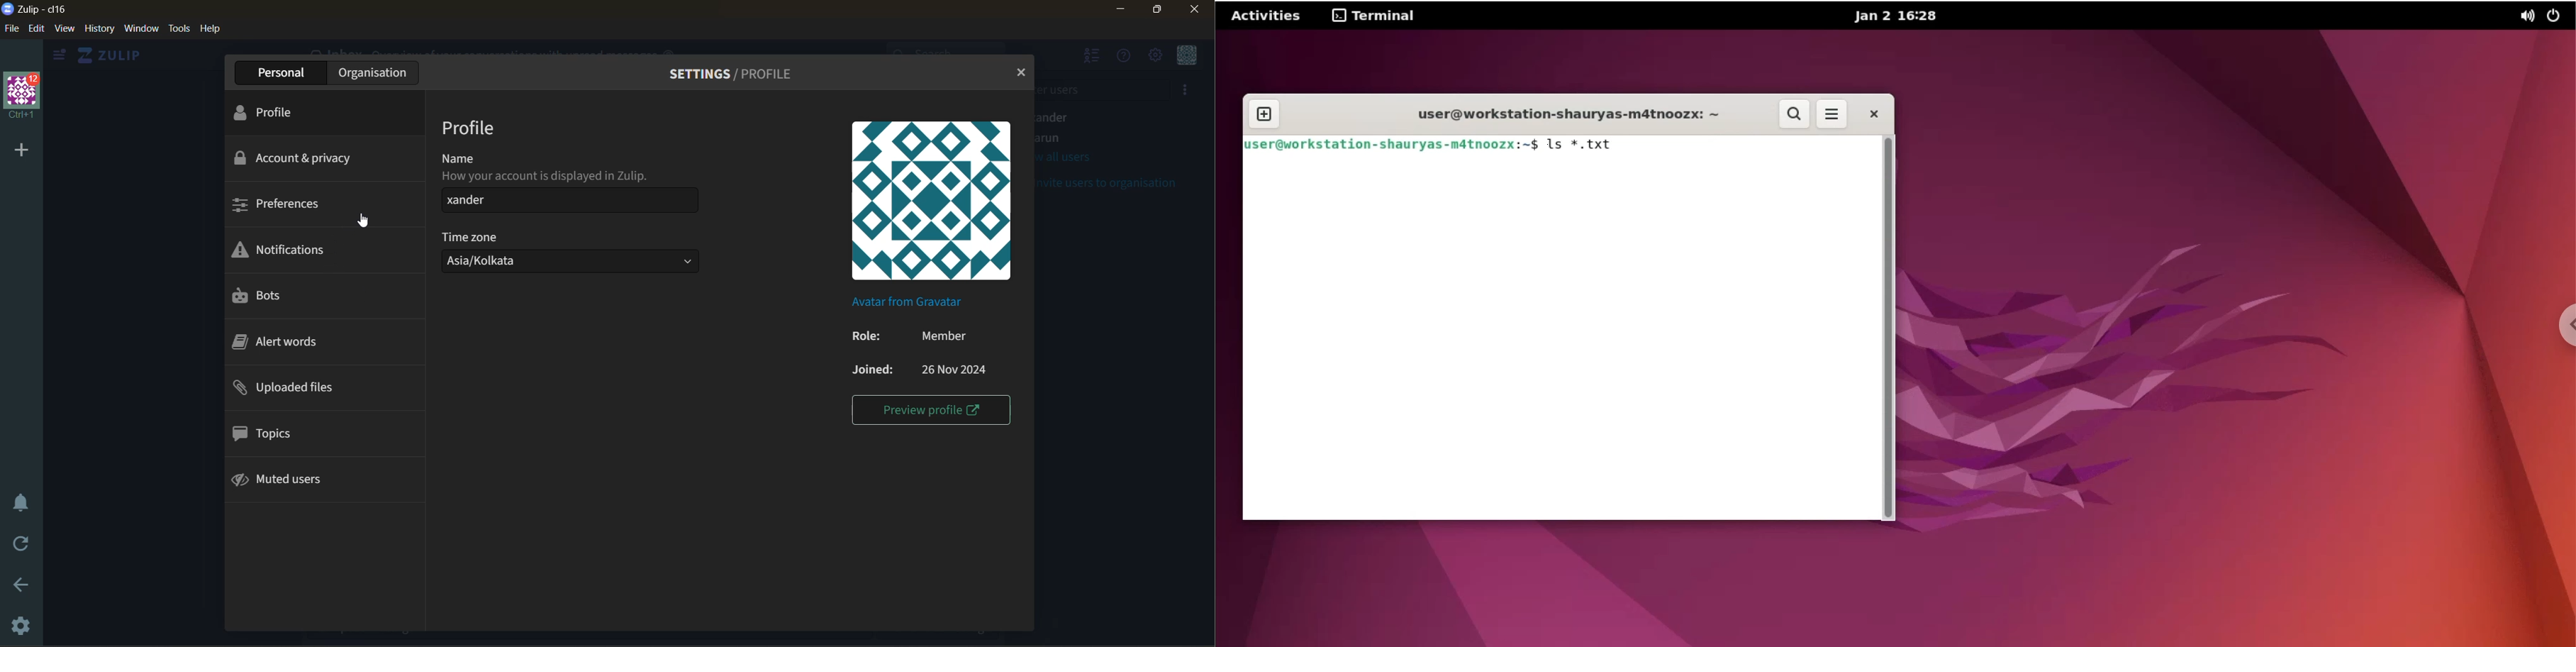 Image resolution: width=2576 pixels, height=672 pixels. What do you see at coordinates (99, 32) in the screenshot?
I see `history` at bounding box center [99, 32].